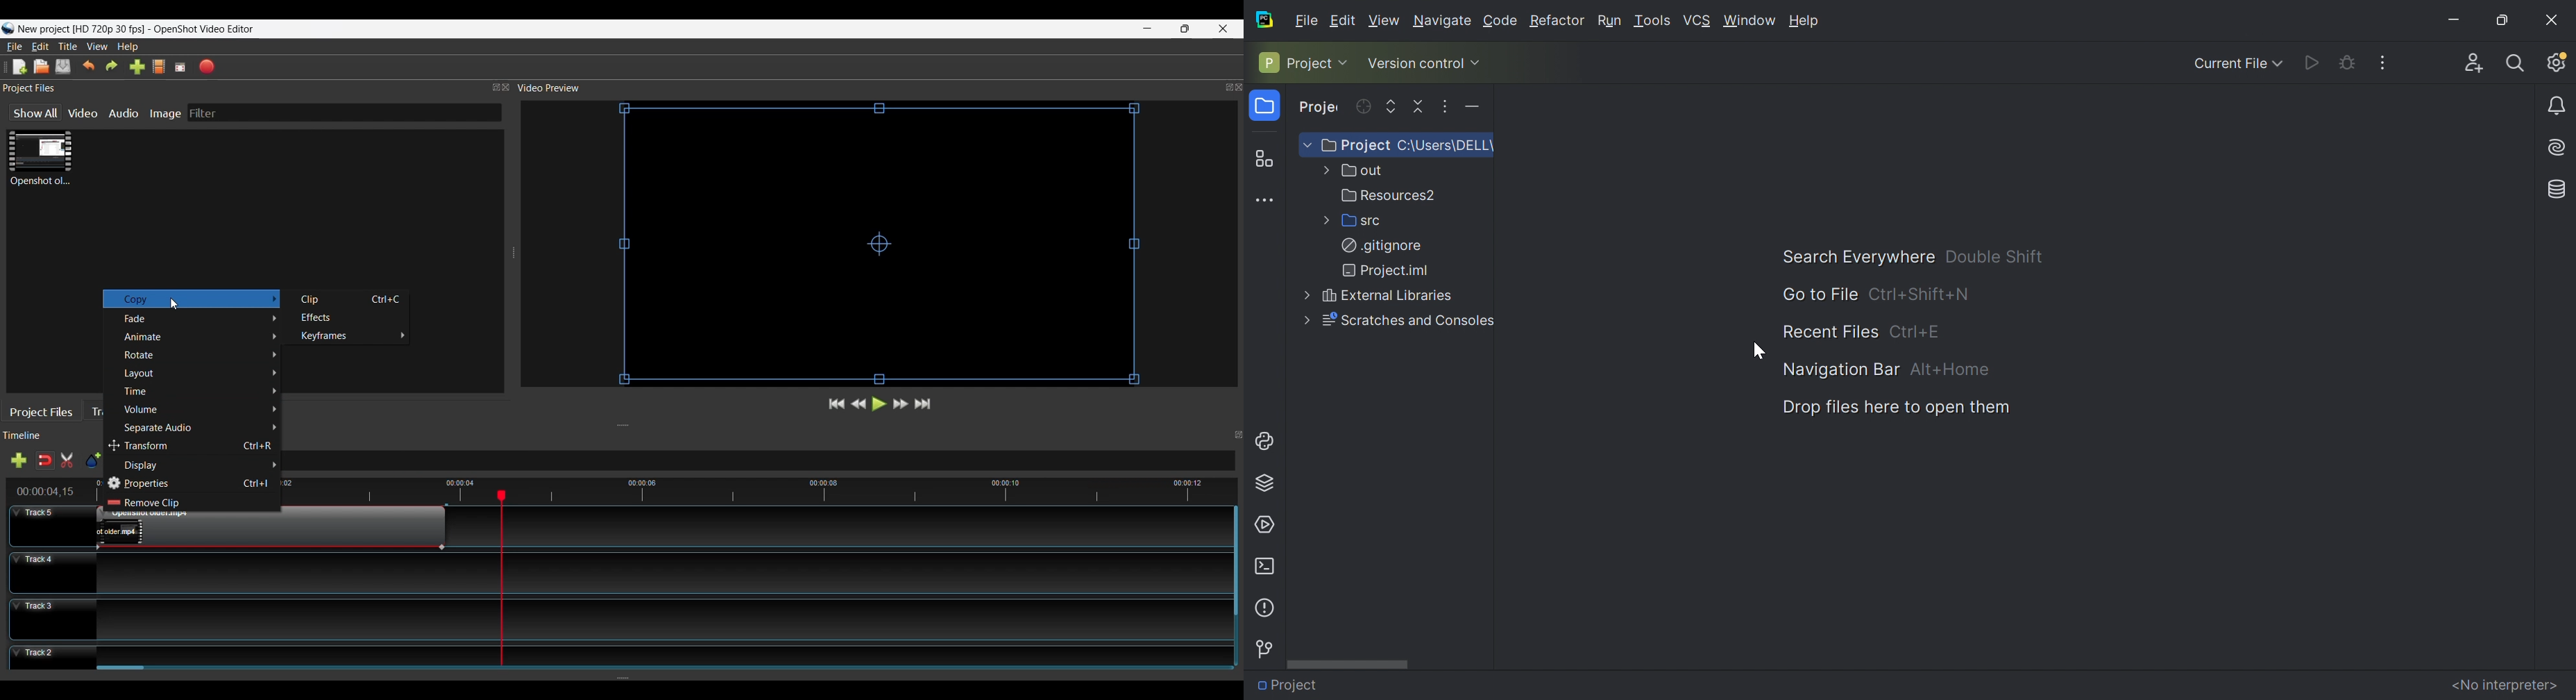 The image size is (2576, 700). What do you see at coordinates (773, 489) in the screenshot?
I see `Timeline` at bounding box center [773, 489].